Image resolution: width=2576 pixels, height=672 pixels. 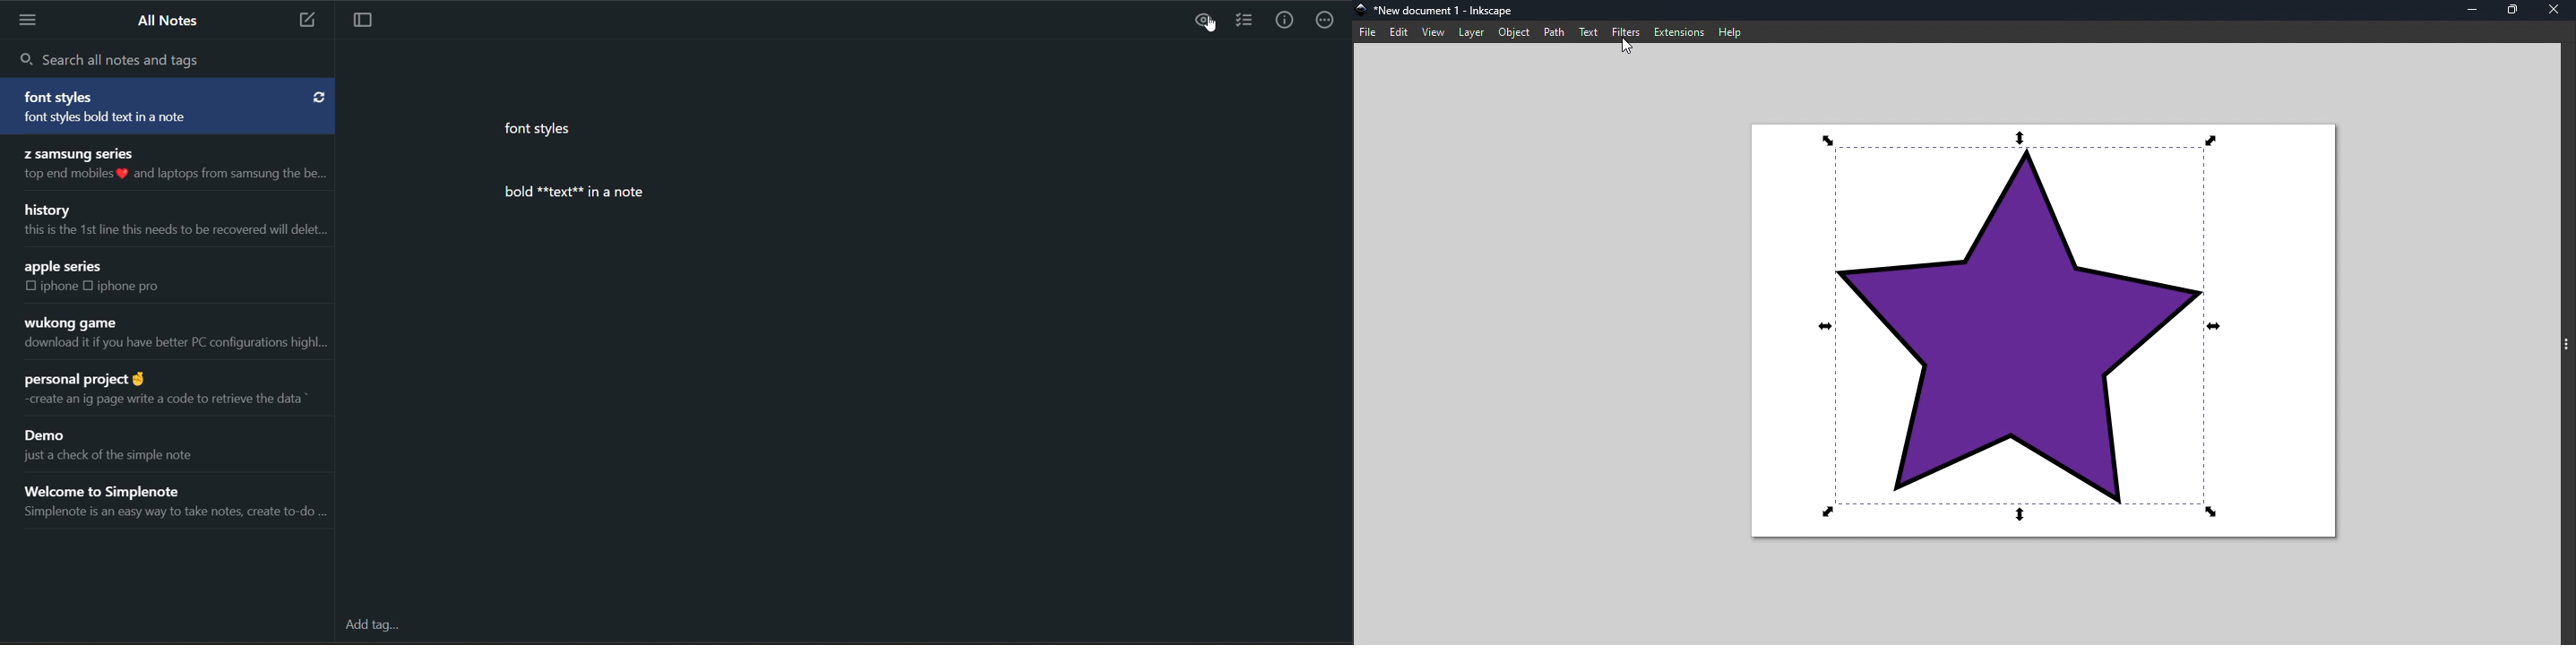 I want to click on Canvas, so click(x=2046, y=332).